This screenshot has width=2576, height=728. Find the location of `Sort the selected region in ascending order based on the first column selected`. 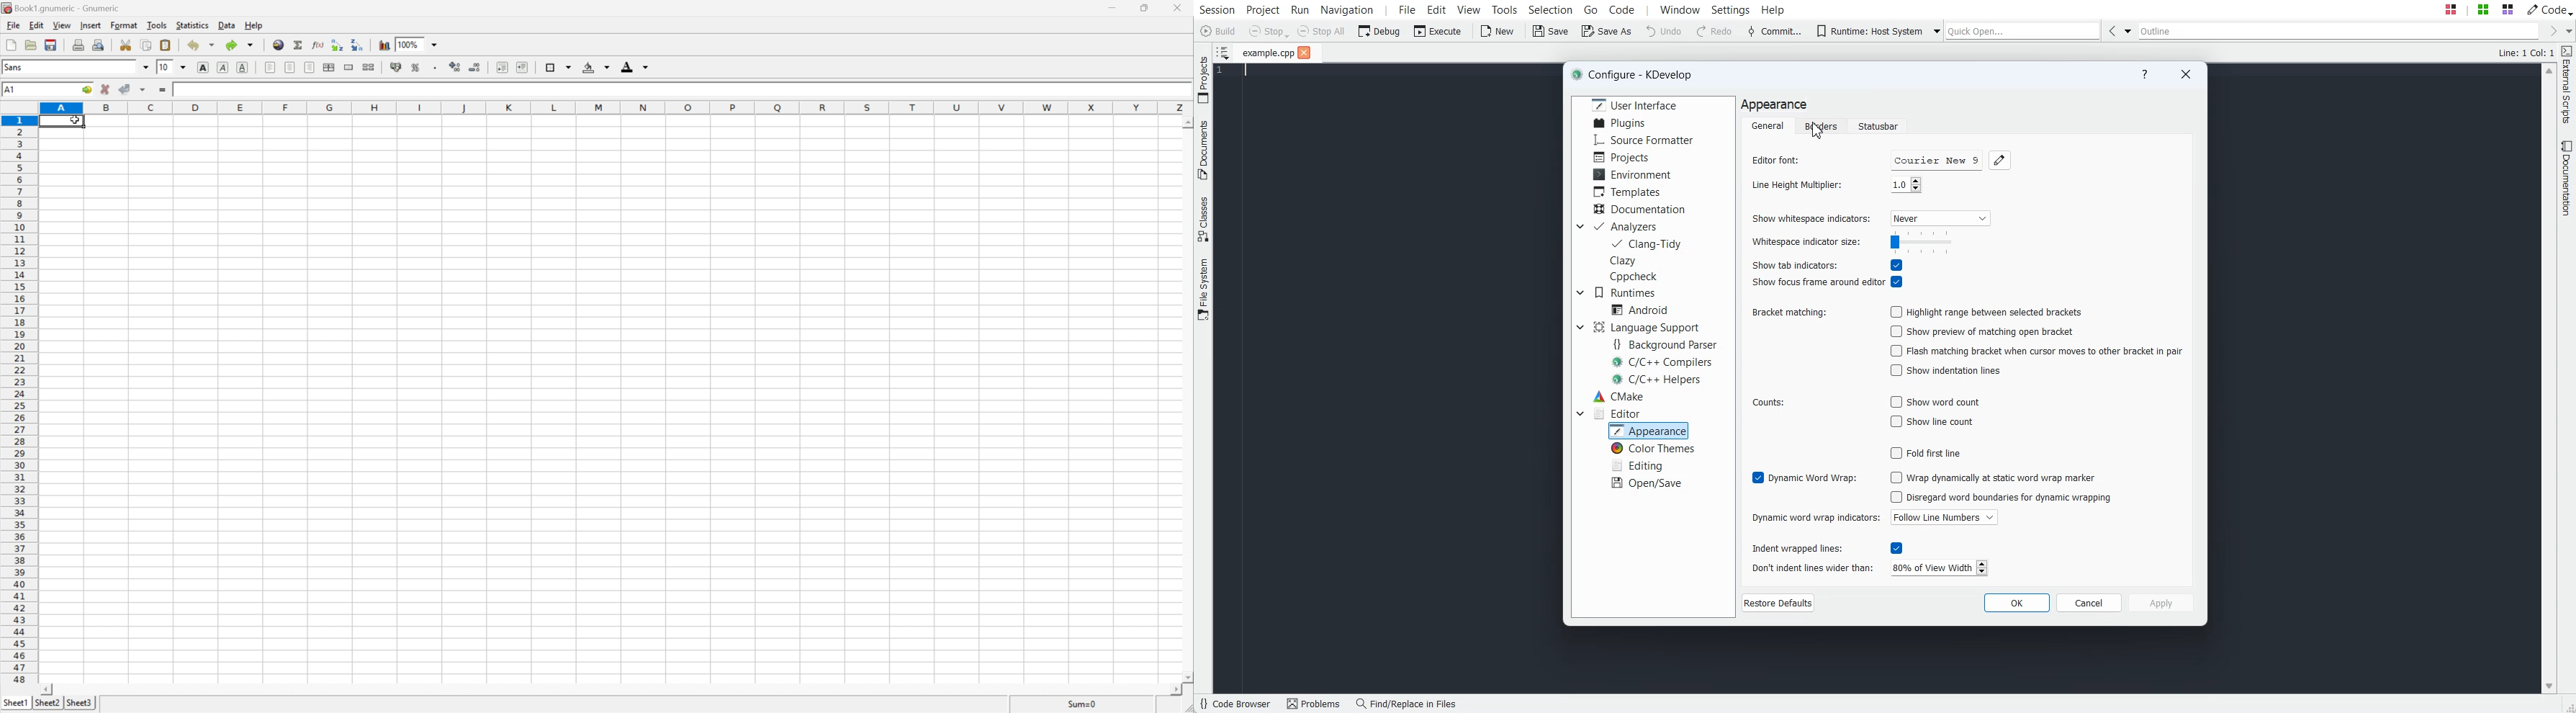

Sort the selected region in ascending order based on the first column selected is located at coordinates (337, 43).